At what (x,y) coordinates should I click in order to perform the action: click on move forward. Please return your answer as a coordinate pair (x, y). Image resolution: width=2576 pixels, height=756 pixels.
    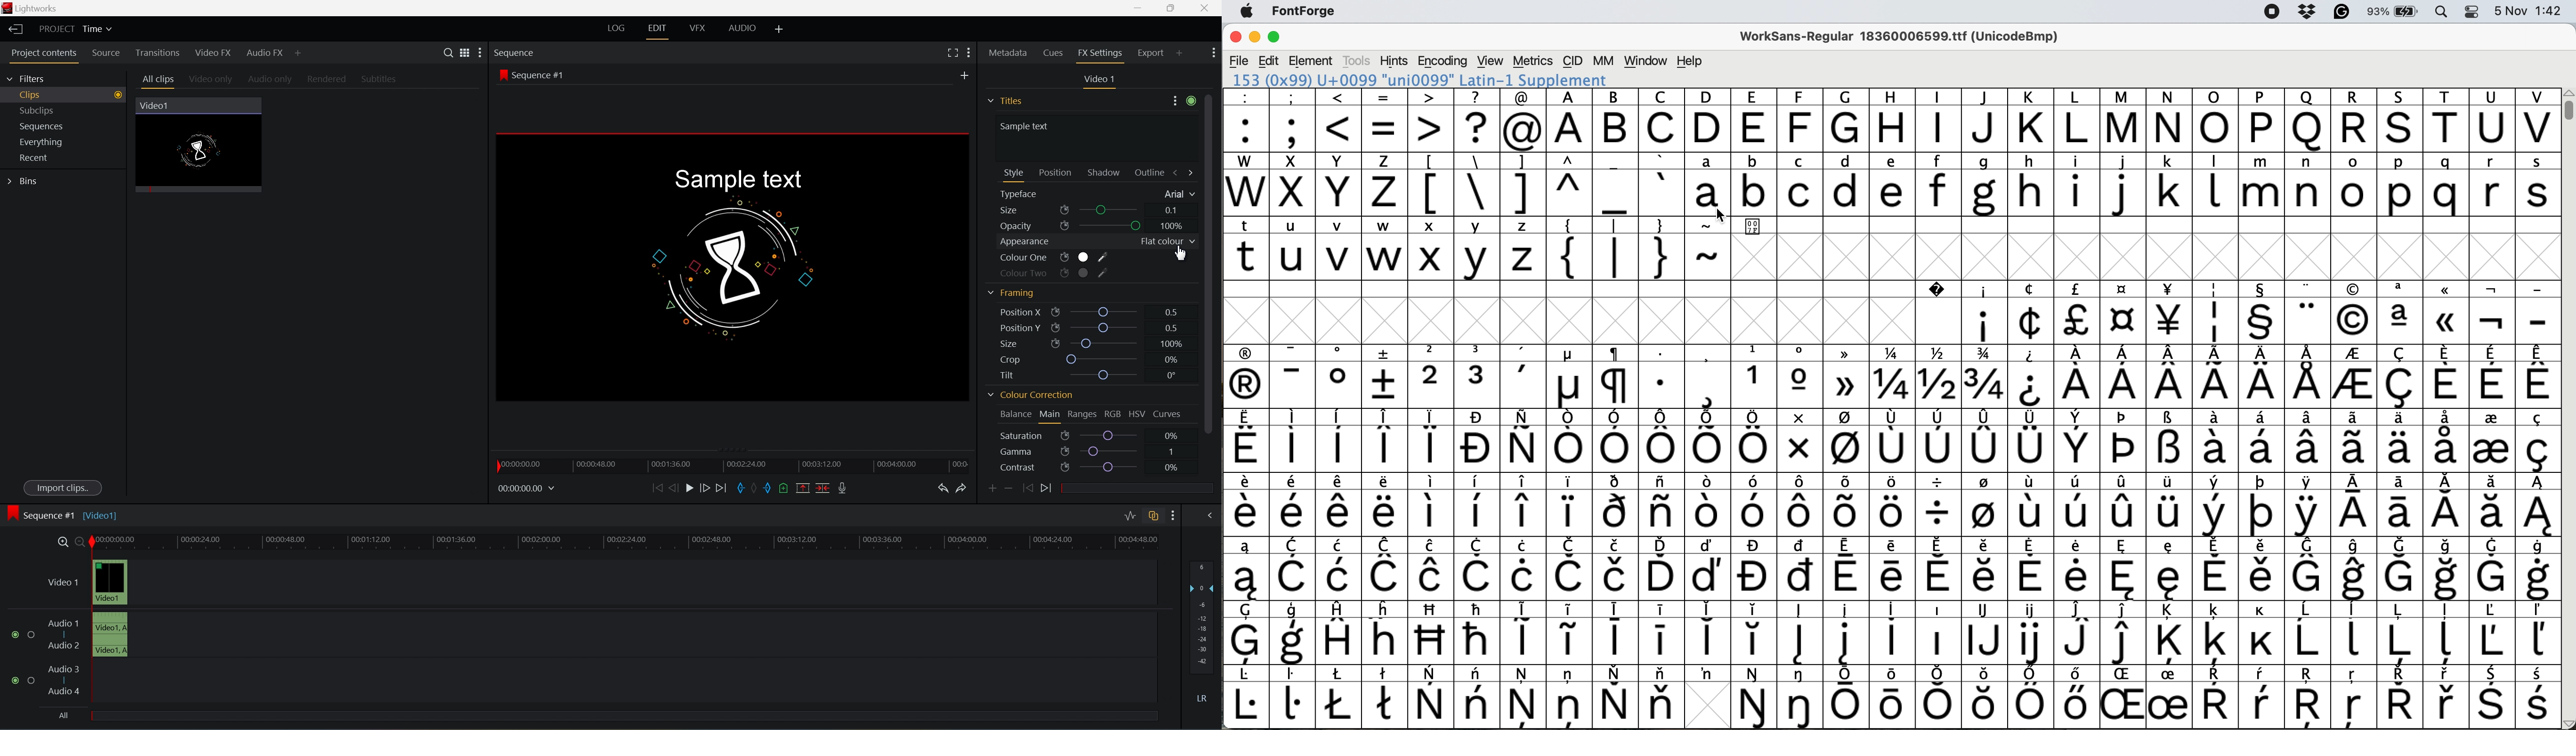
    Looking at the image, I should click on (725, 488).